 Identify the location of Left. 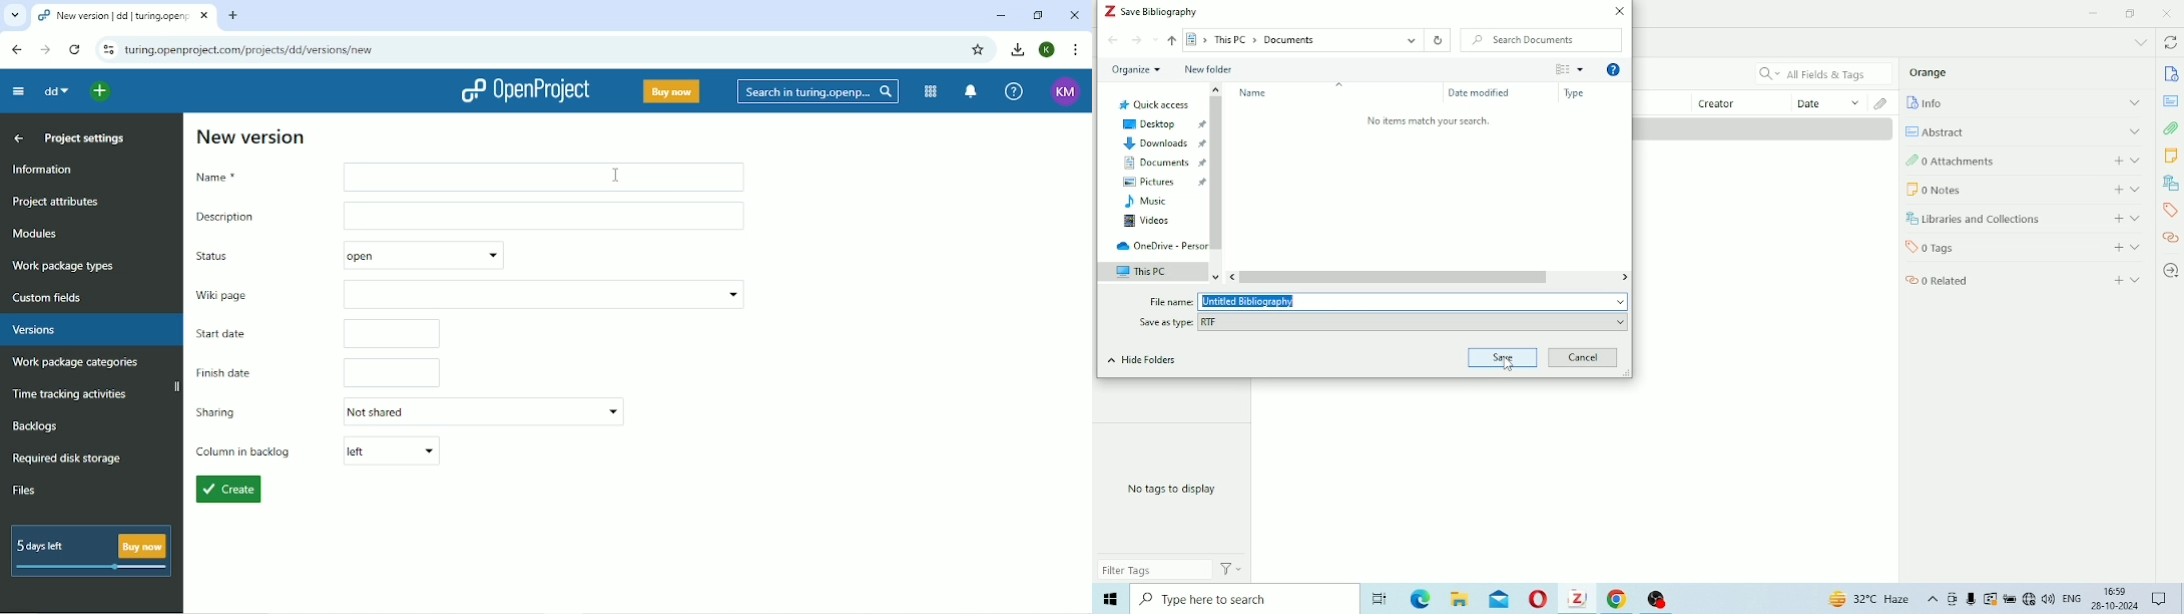
(1235, 277).